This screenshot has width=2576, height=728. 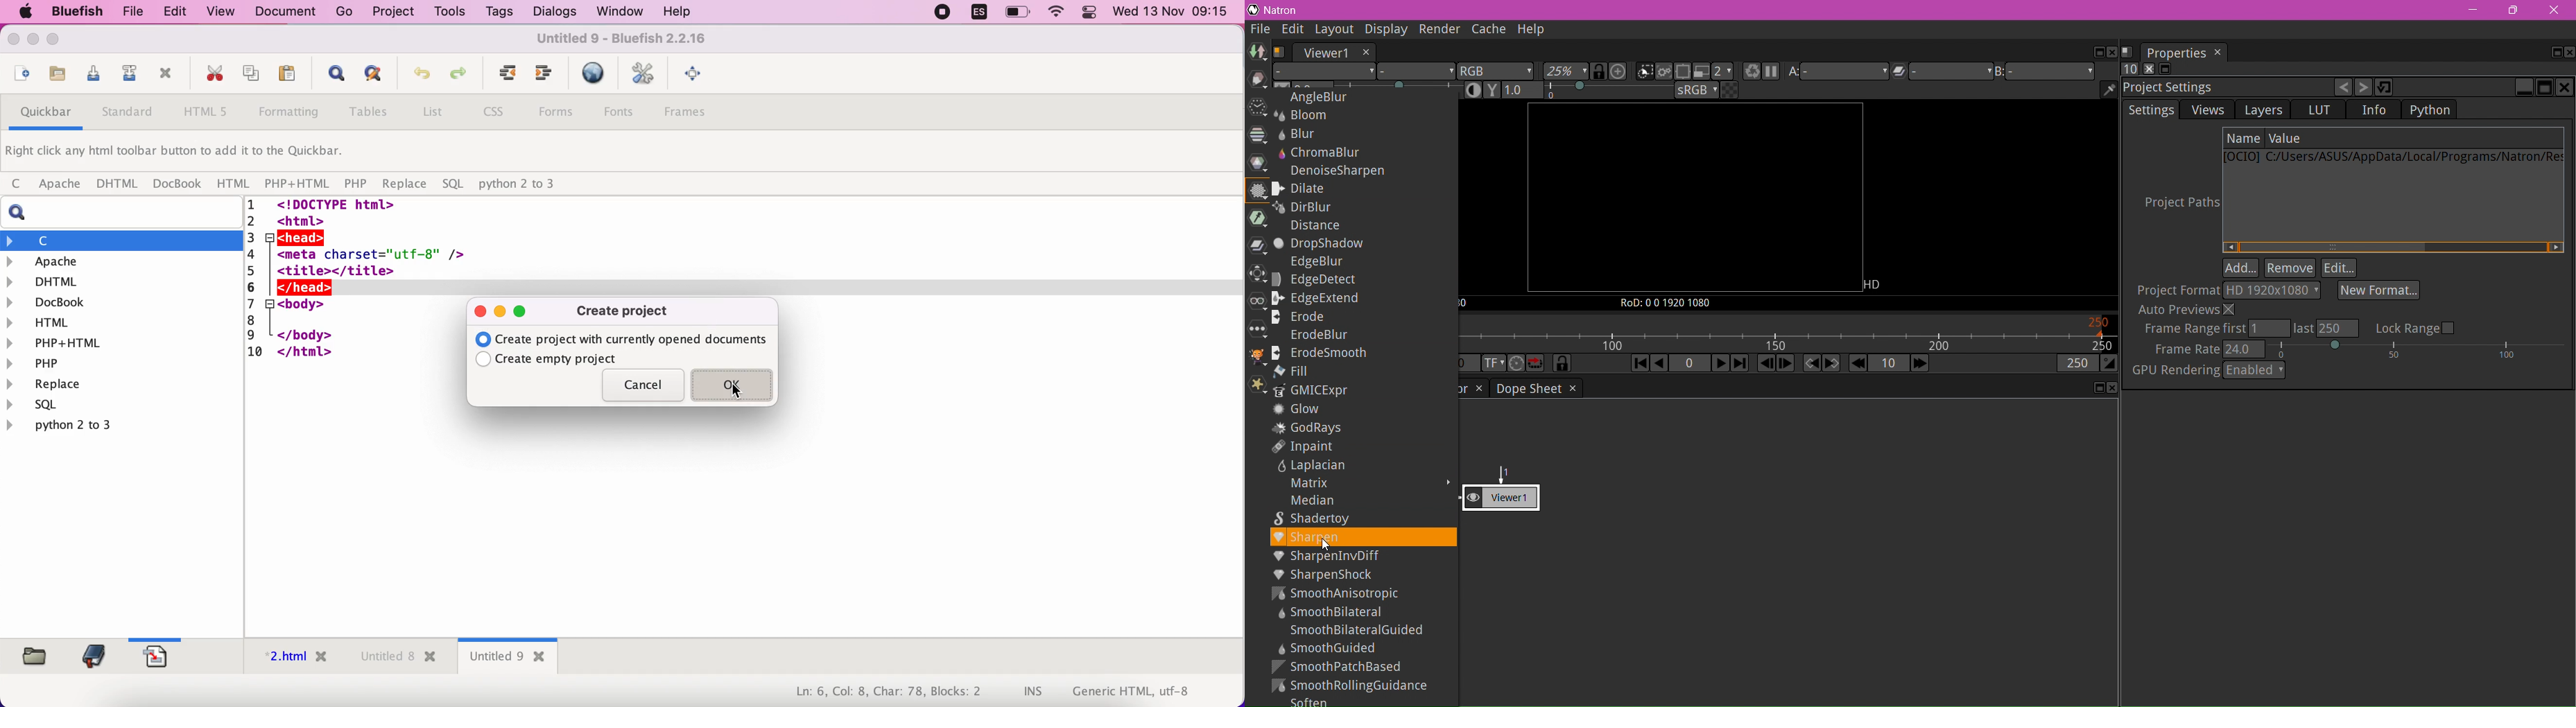 What do you see at coordinates (161, 655) in the screenshot?
I see `snippets` at bounding box center [161, 655].